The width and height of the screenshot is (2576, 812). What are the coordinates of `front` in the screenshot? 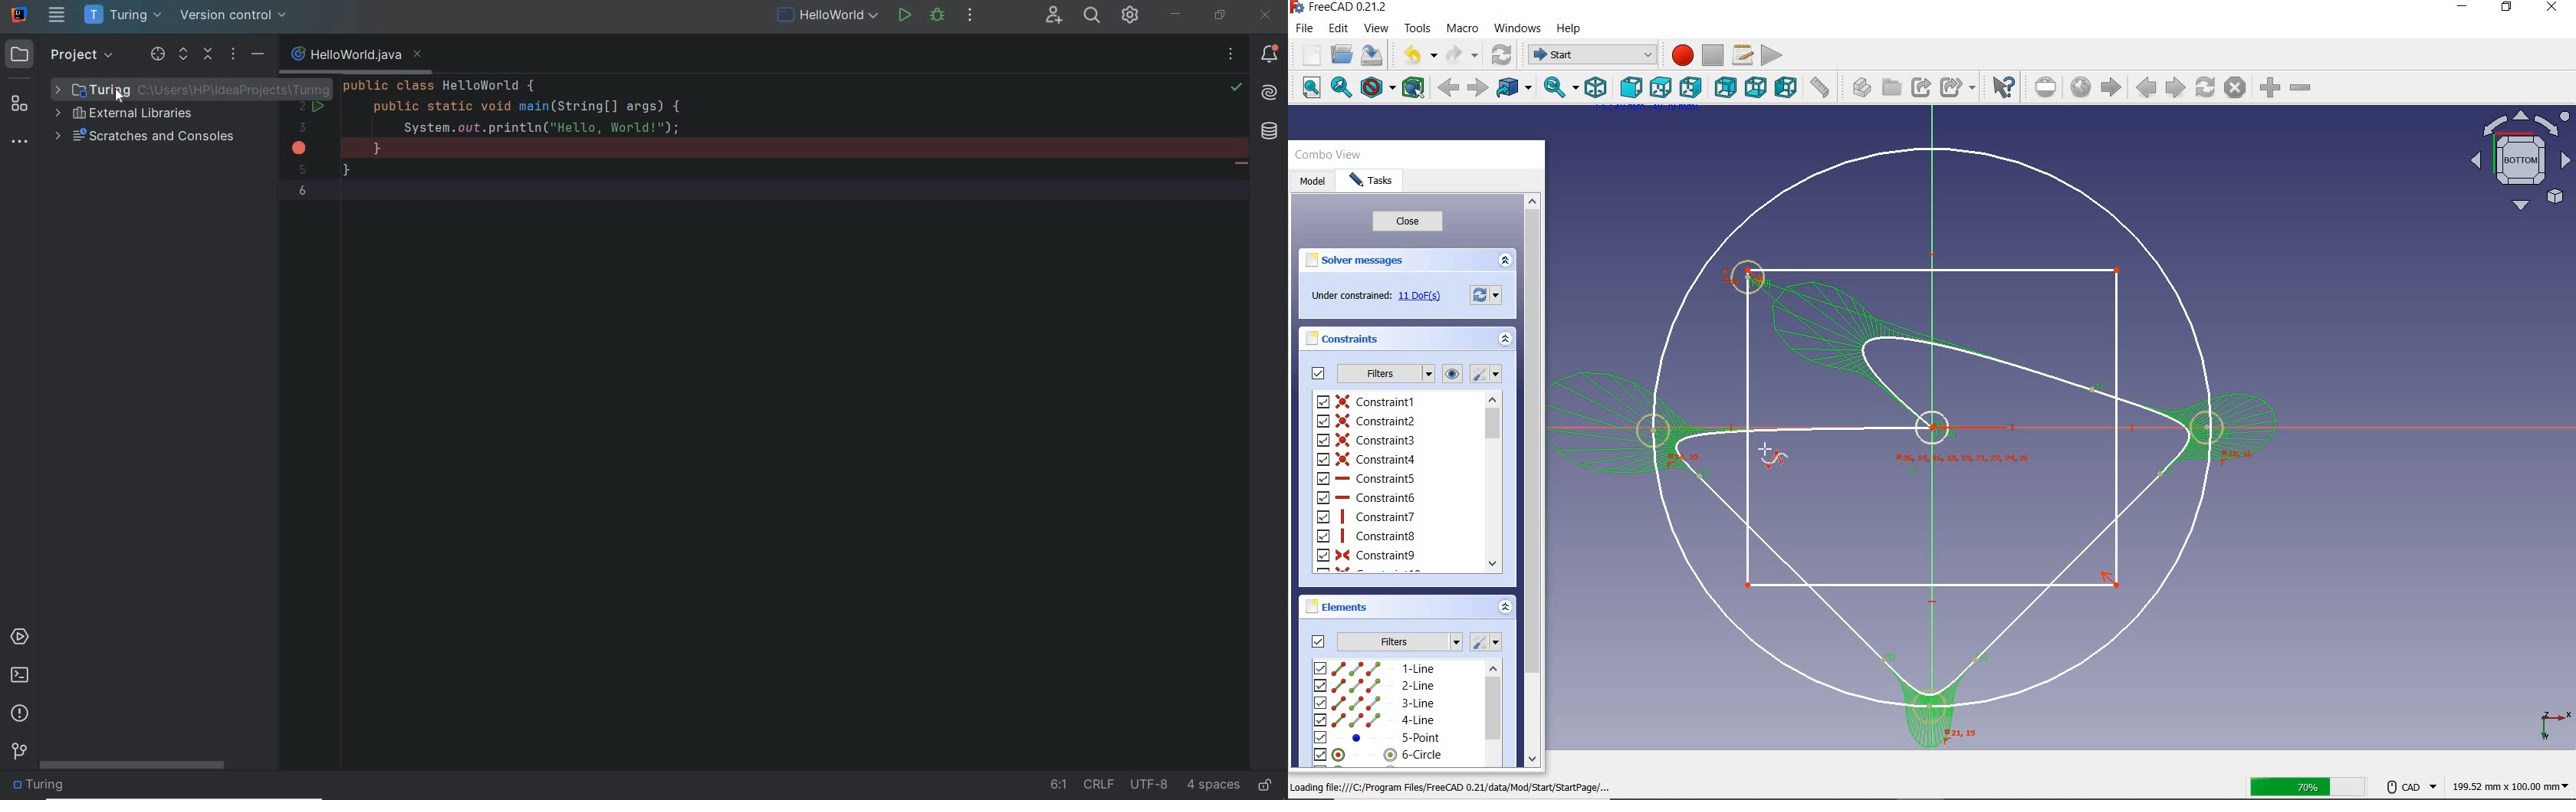 It's located at (1631, 87).